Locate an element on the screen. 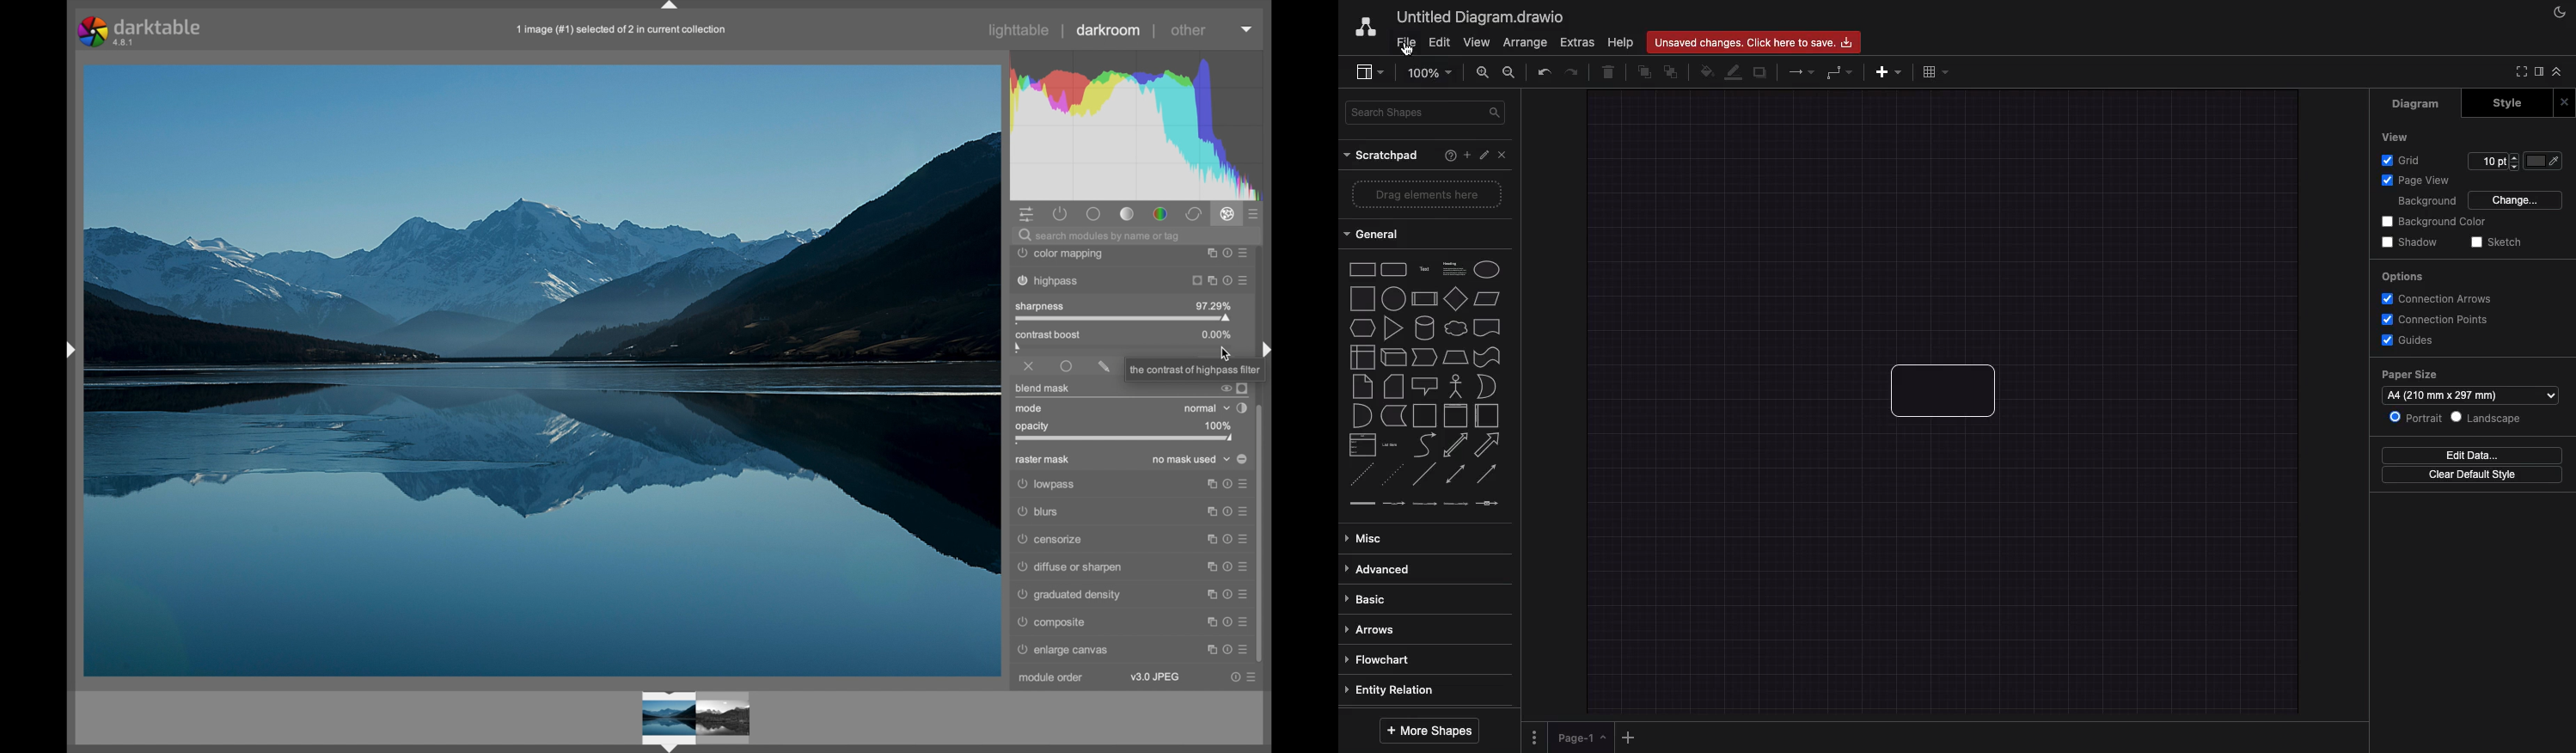 The width and height of the screenshot is (2576, 756). off is located at coordinates (1029, 367).